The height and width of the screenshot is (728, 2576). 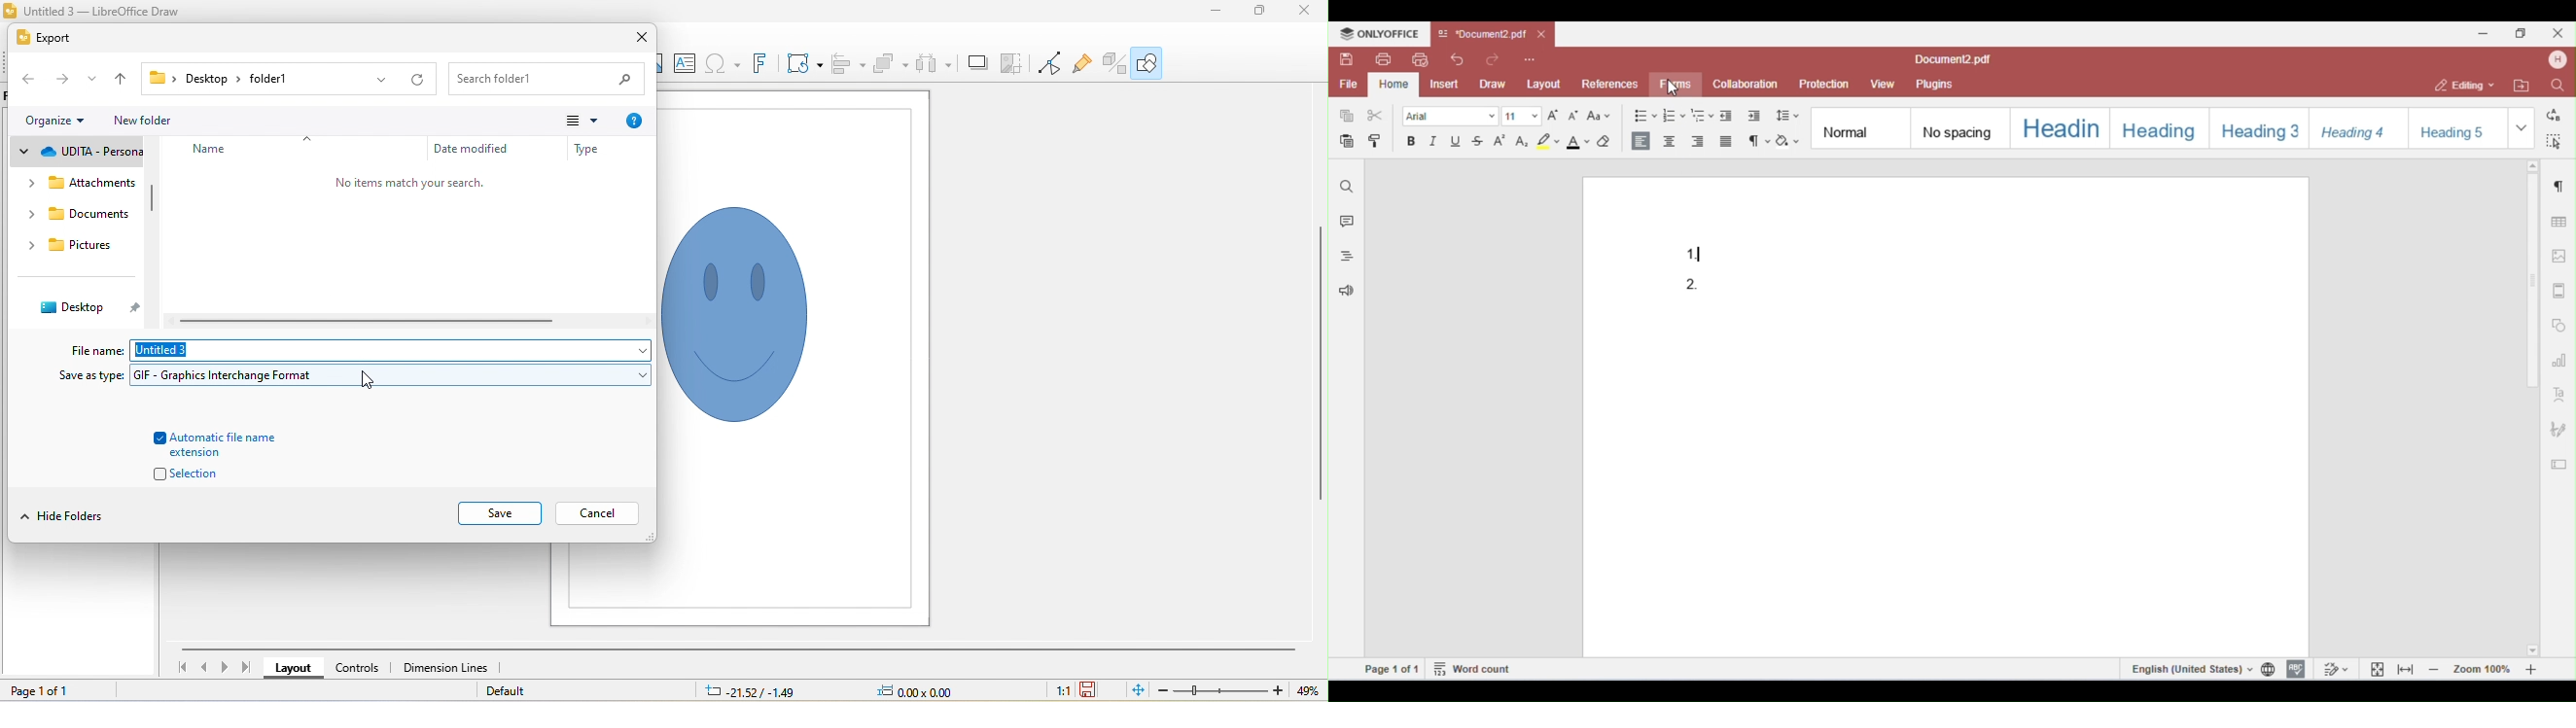 I want to click on drop down, so click(x=24, y=517).